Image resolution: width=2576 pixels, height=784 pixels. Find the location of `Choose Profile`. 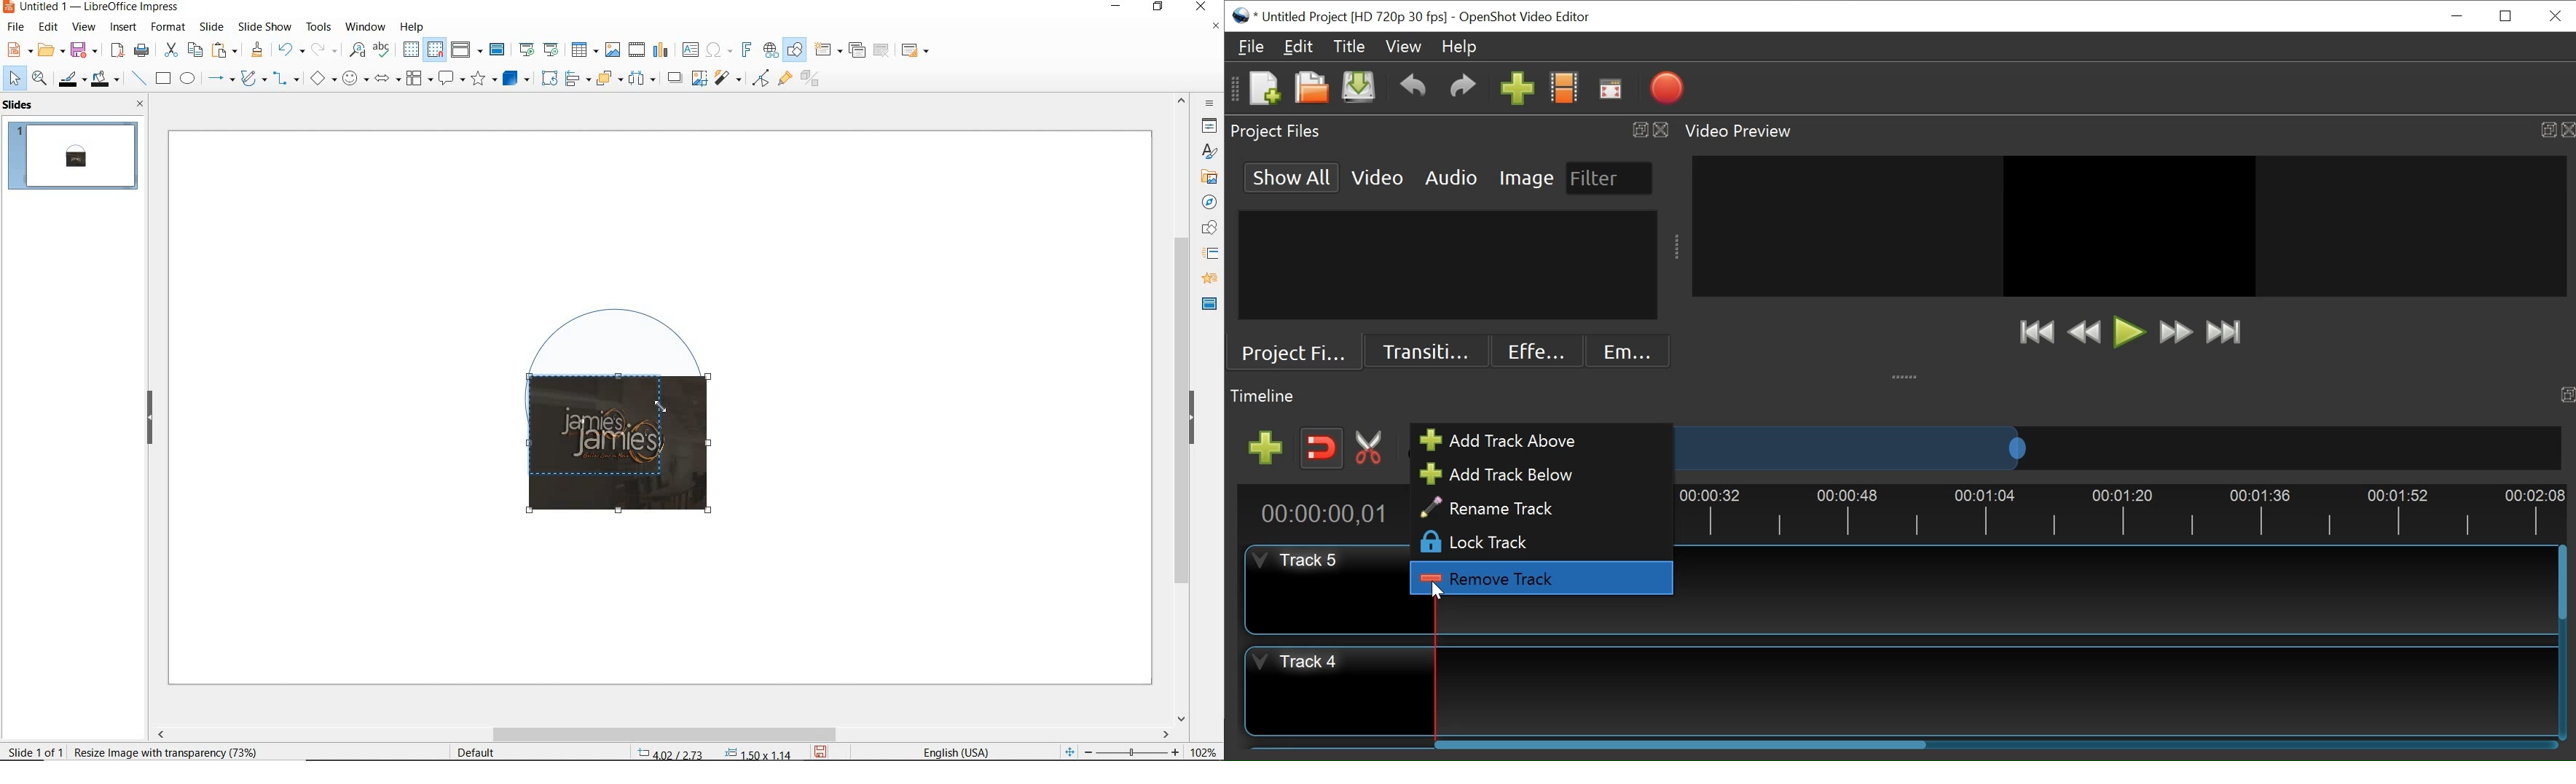

Choose Profile is located at coordinates (1564, 89).